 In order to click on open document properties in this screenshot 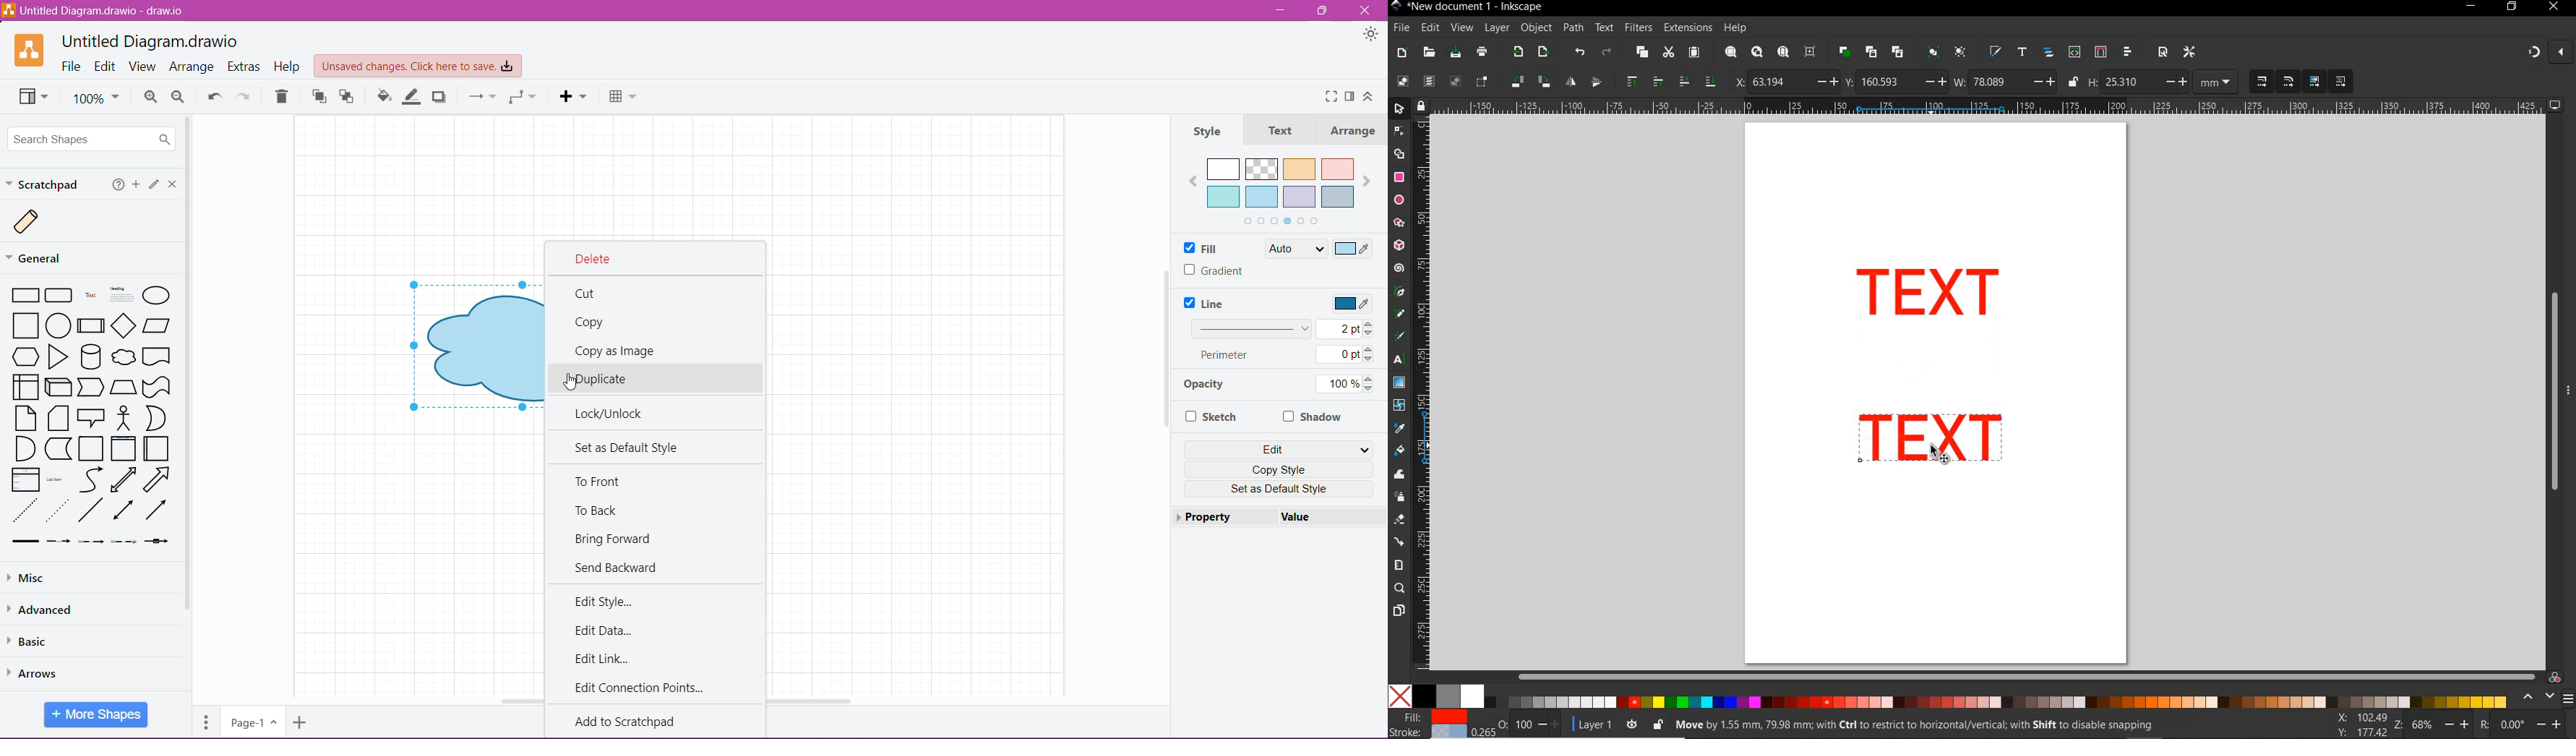, I will do `click(2163, 52)`.